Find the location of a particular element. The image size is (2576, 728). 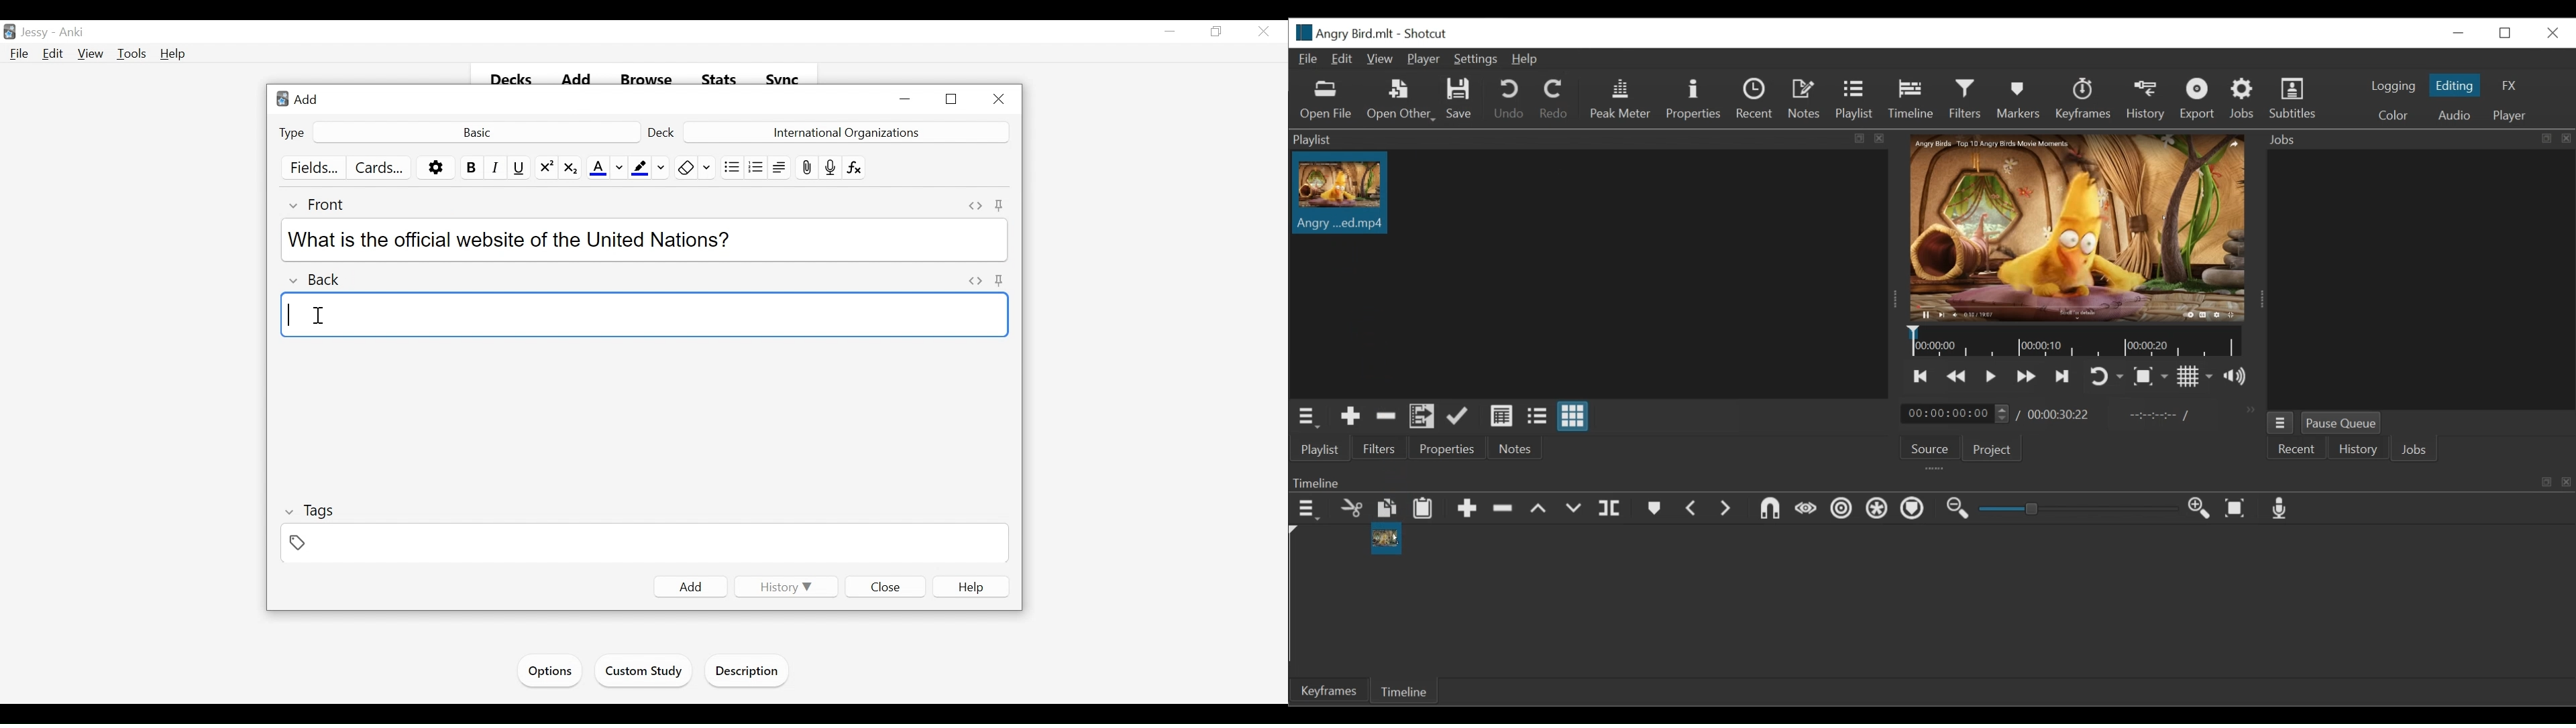

User Name is located at coordinates (34, 33).